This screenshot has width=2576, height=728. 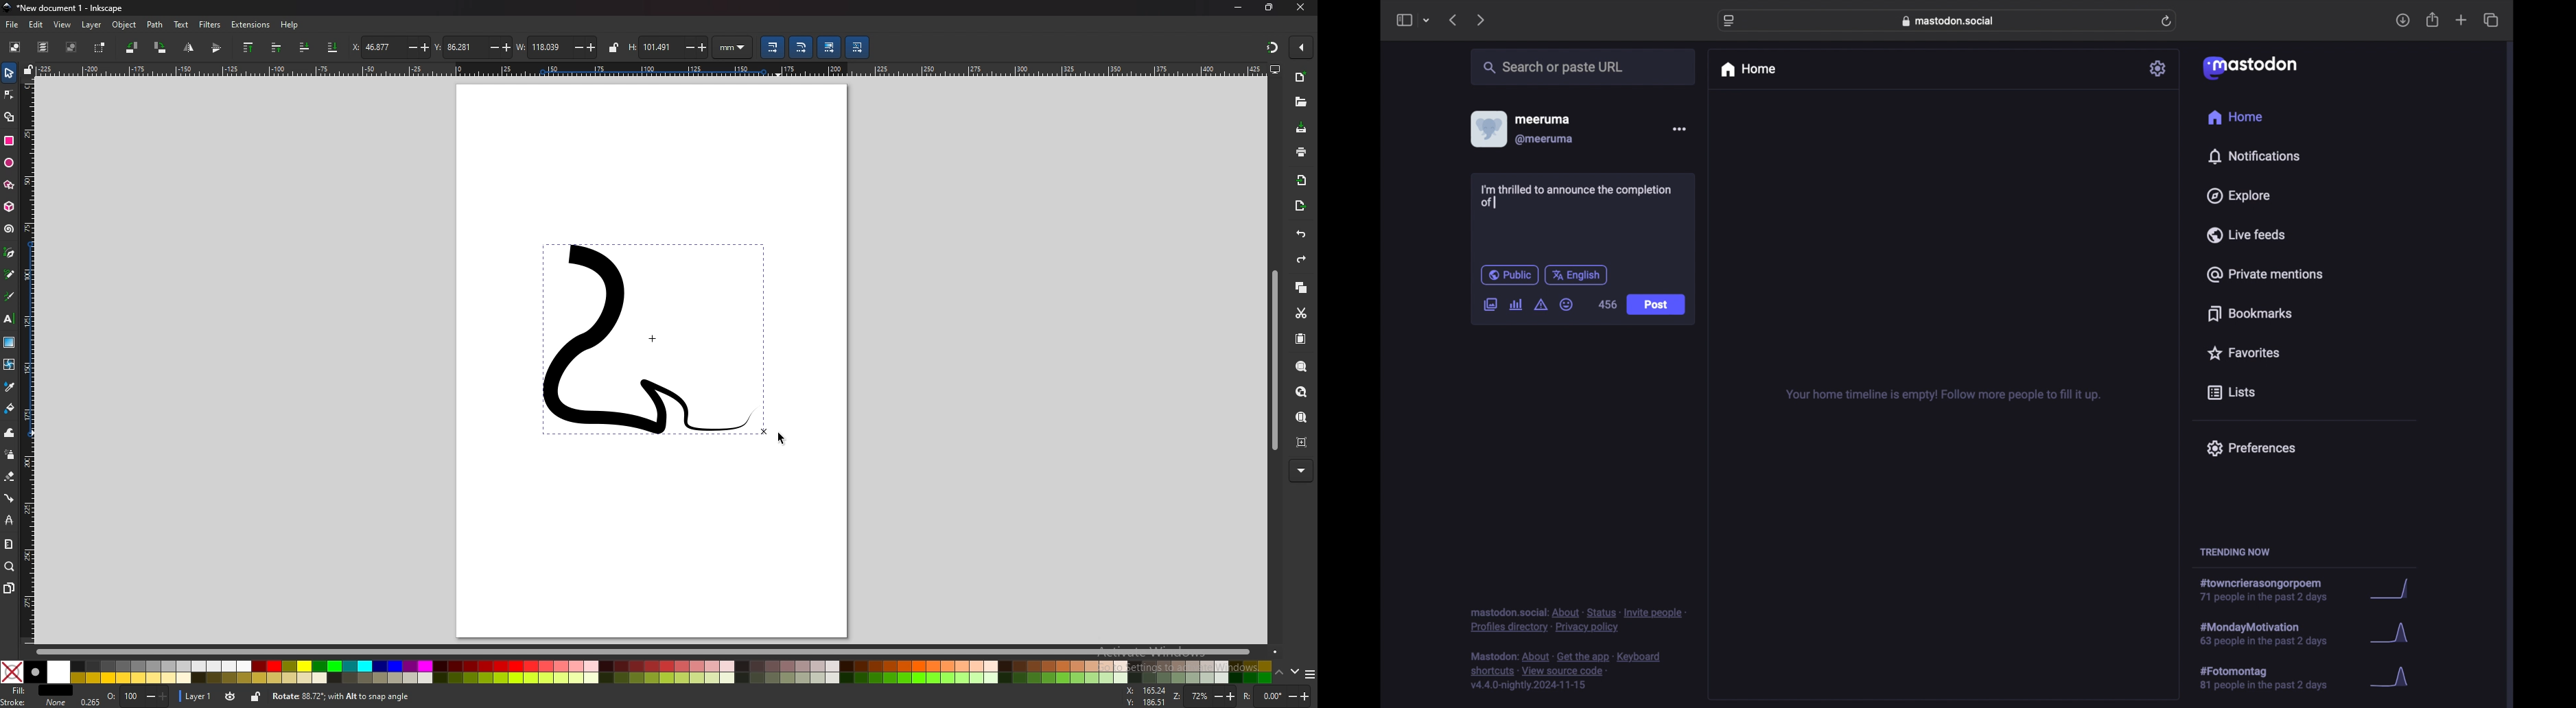 I want to click on UNDO, so click(x=1300, y=234).